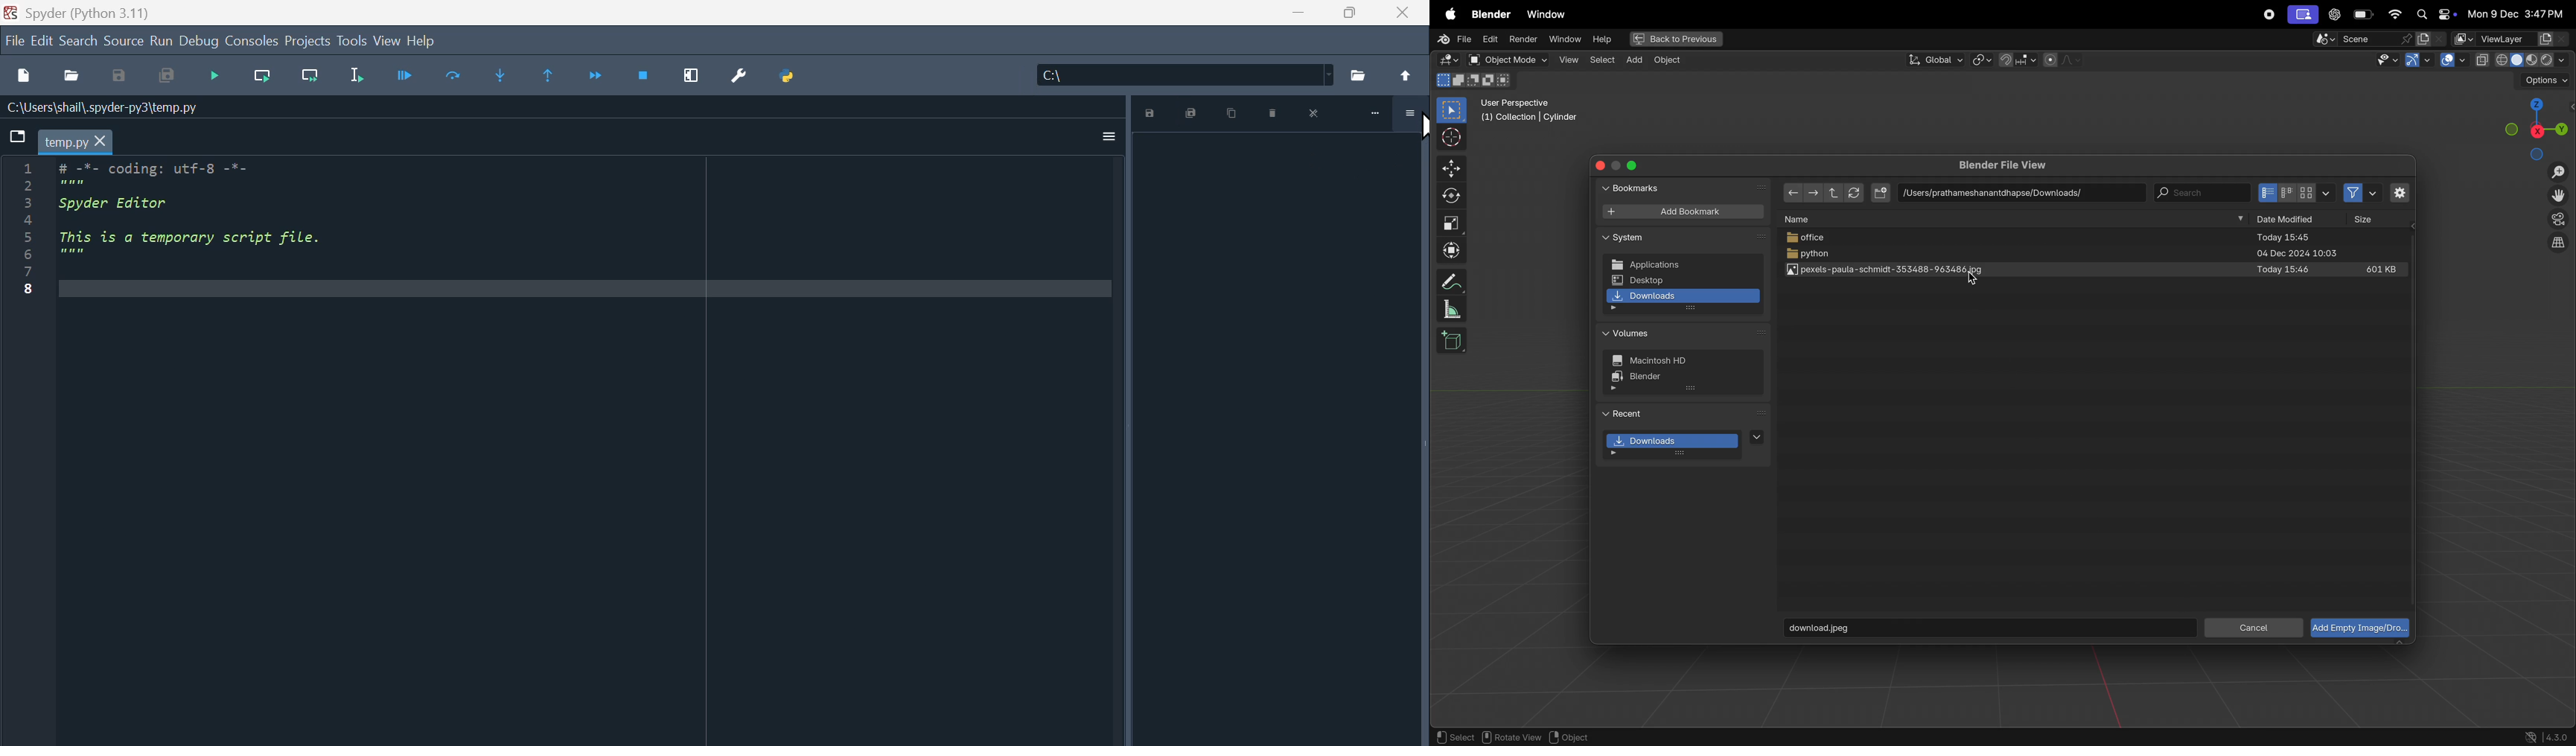 This screenshot has height=756, width=2576. What do you see at coordinates (1488, 12) in the screenshot?
I see `Blender` at bounding box center [1488, 12].